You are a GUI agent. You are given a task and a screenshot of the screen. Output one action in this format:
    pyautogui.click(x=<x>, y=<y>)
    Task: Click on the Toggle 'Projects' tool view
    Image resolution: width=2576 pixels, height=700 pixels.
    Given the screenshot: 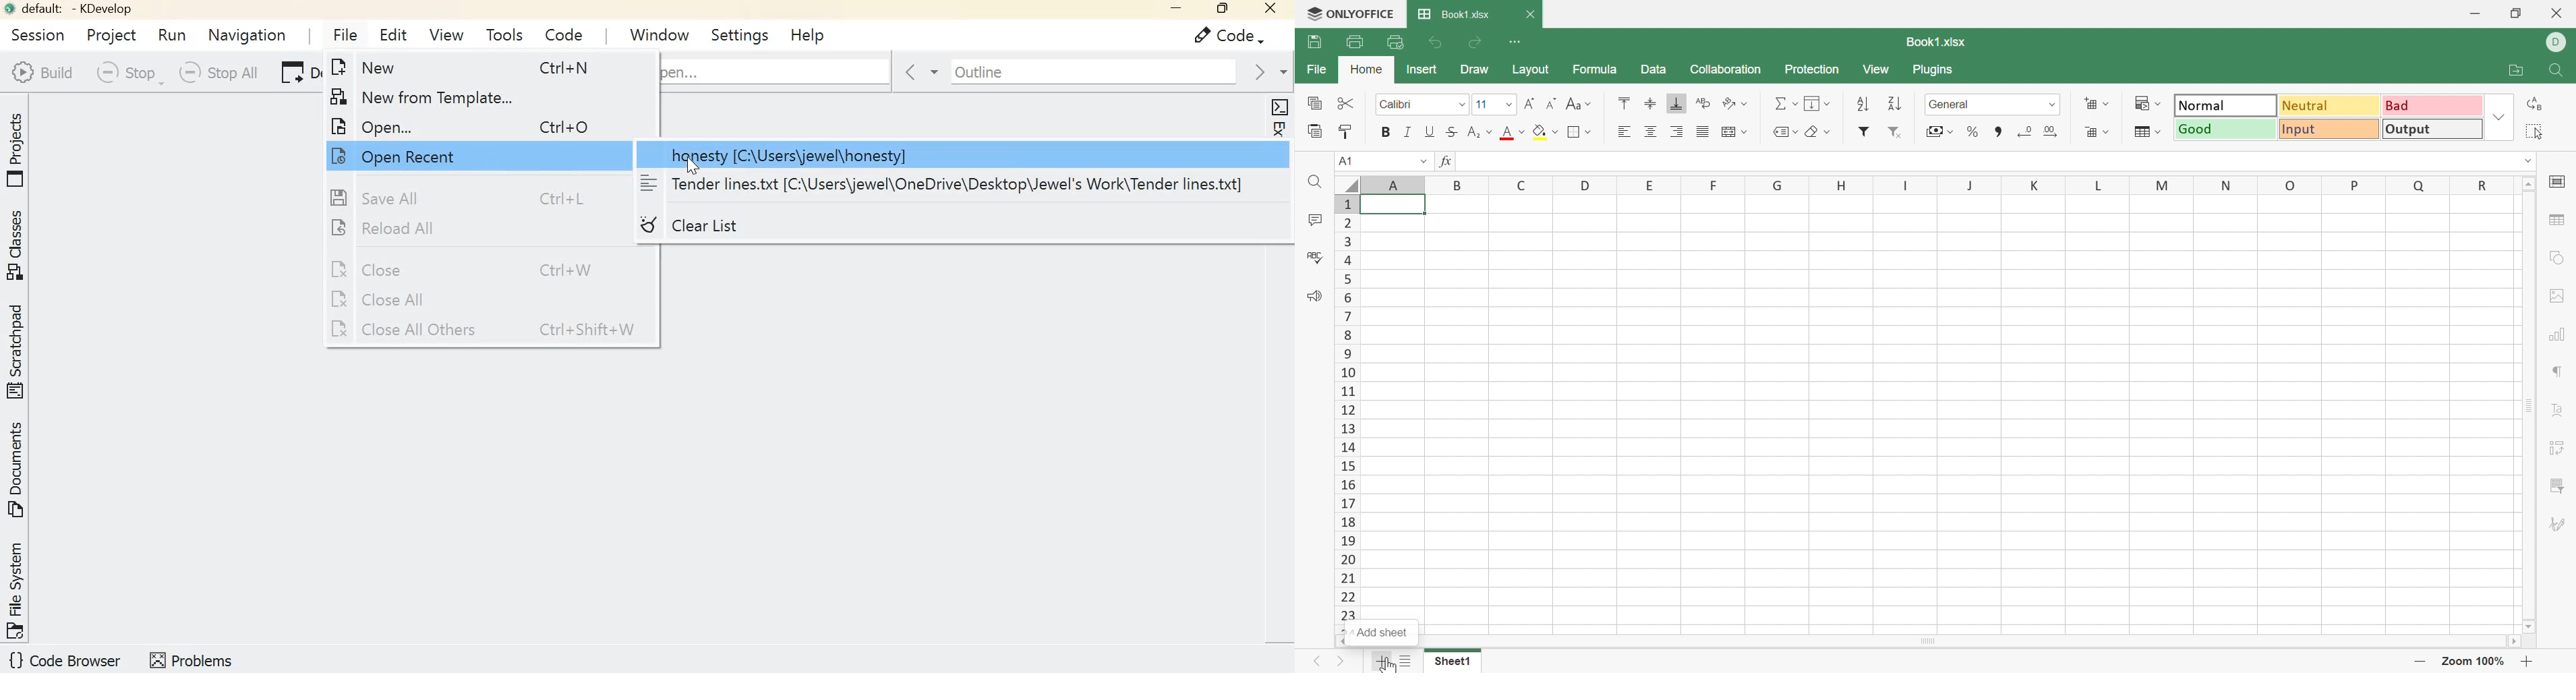 What is the action you would take?
    pyautogui.click(x=18, y=146)
    